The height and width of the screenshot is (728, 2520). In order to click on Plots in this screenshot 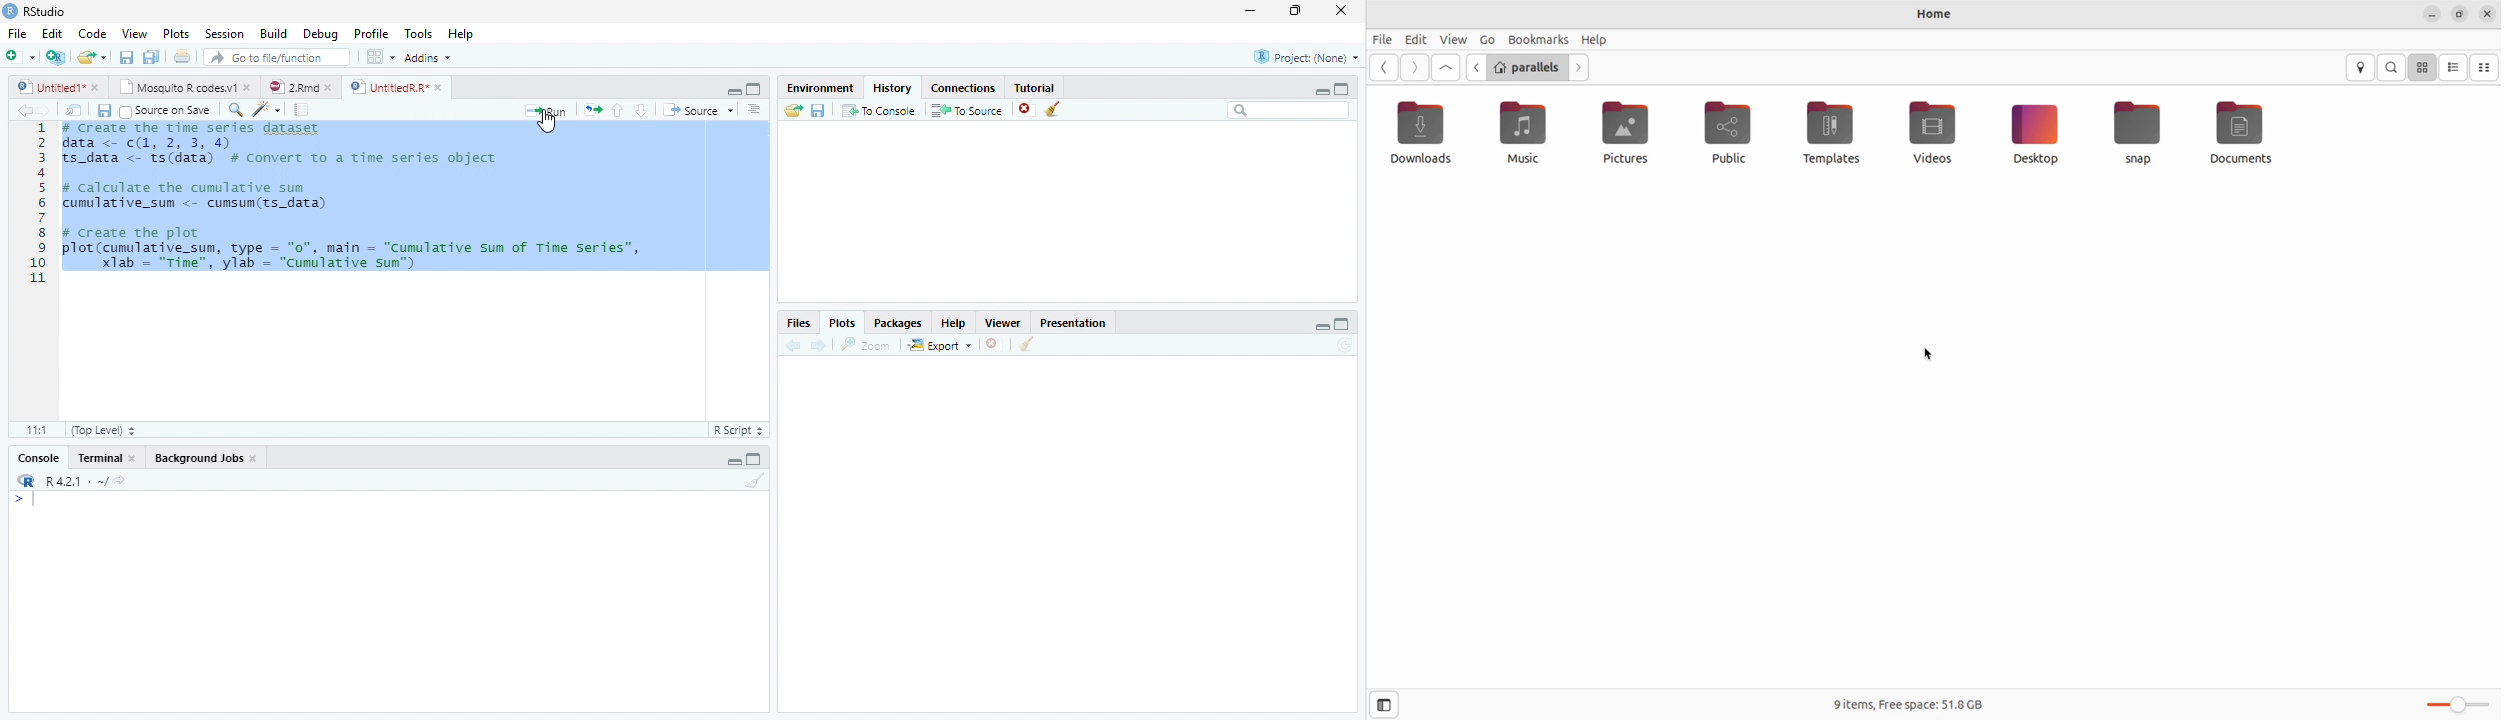, I will do `click(177, 34)`.